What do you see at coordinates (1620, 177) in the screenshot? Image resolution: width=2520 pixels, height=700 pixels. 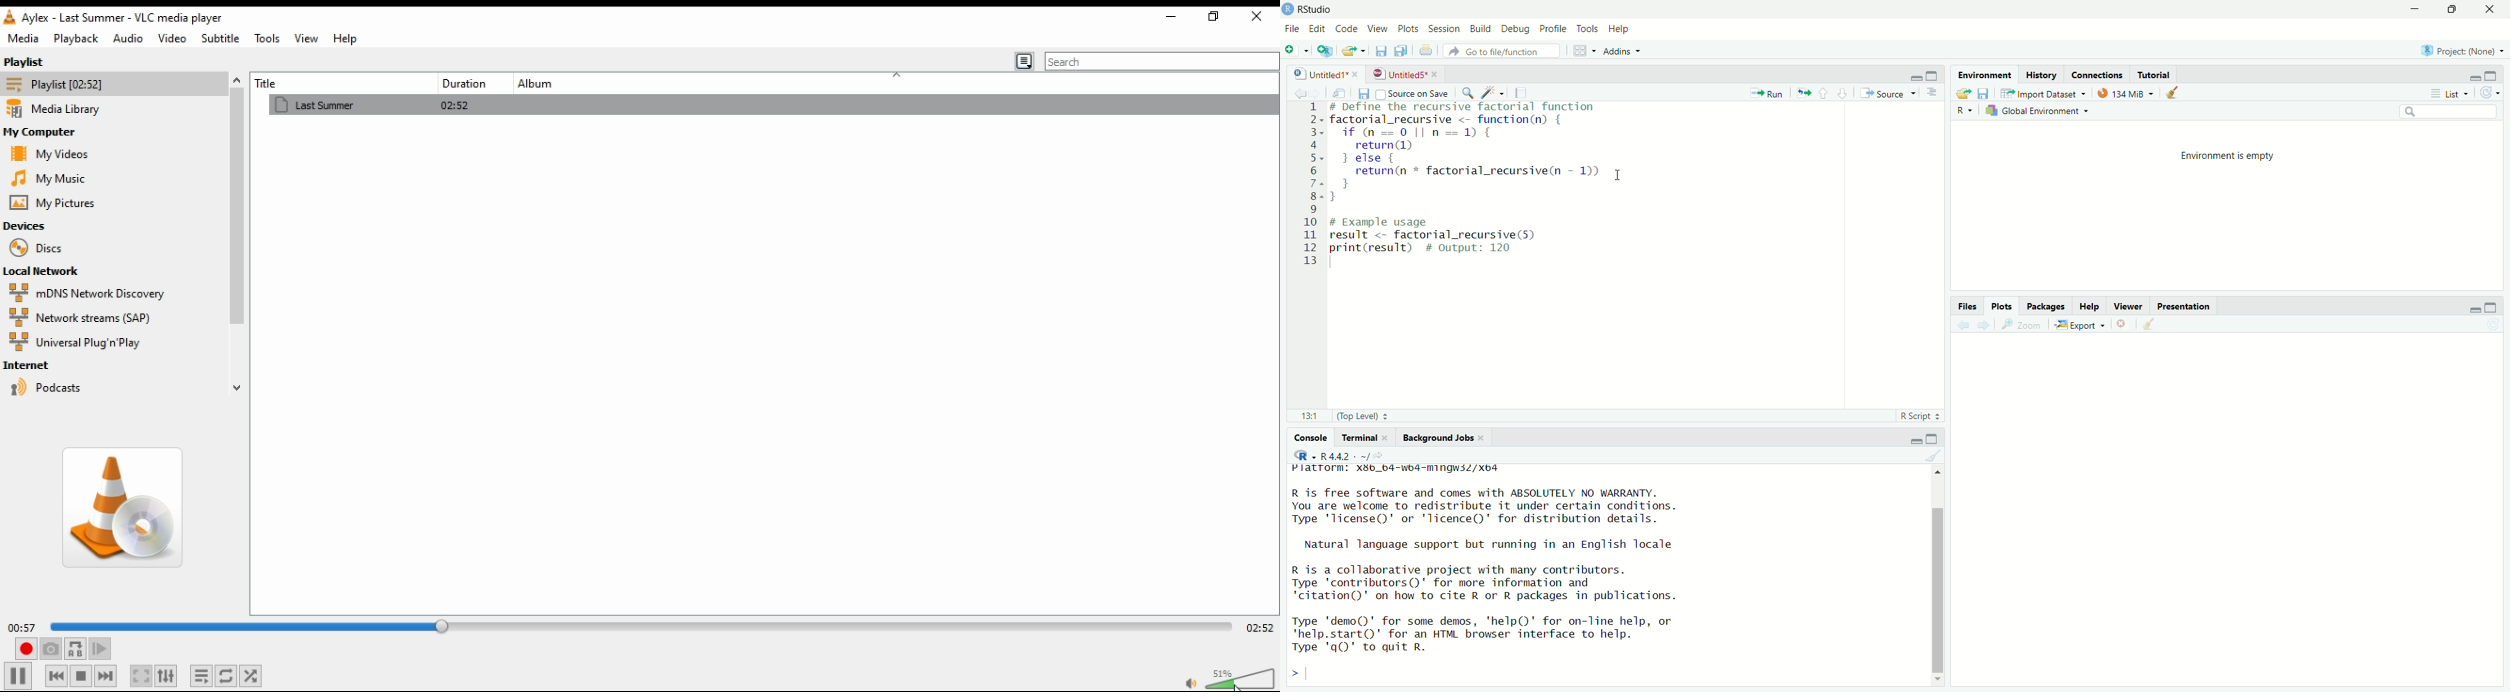 I see `Text cursor` at bounding box center [1620, 177].